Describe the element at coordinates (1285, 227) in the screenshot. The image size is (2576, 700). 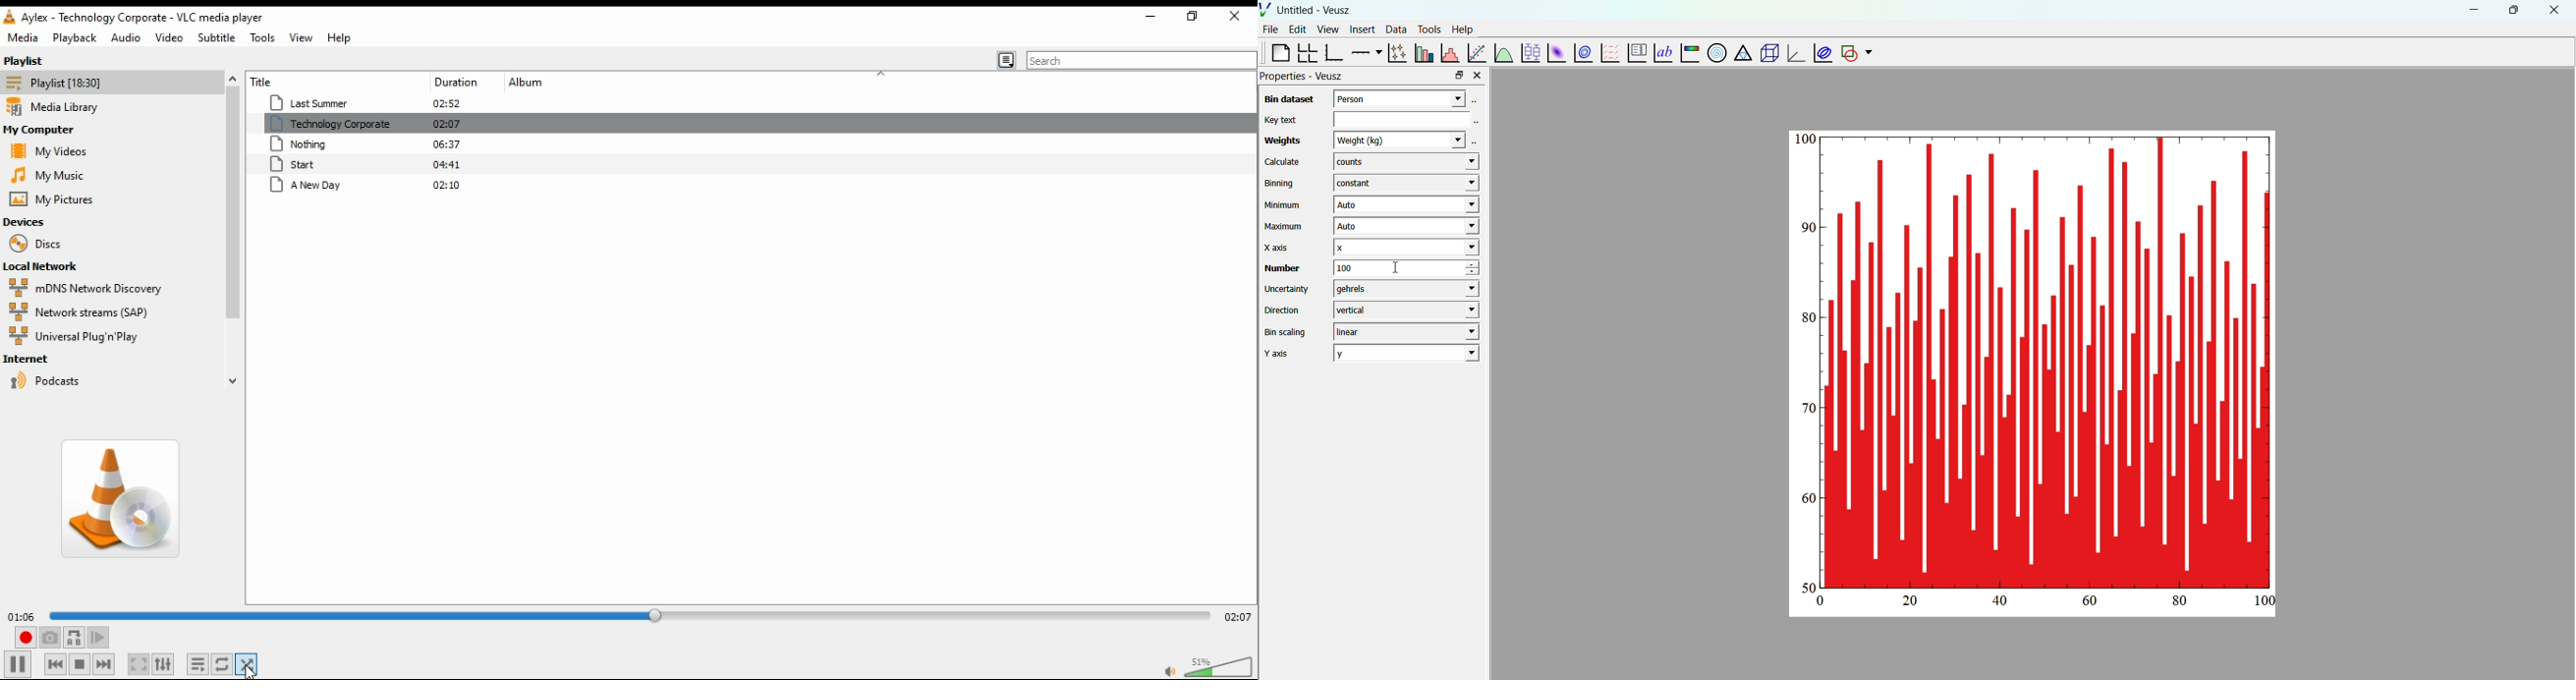
I see `Maximum` at that location.